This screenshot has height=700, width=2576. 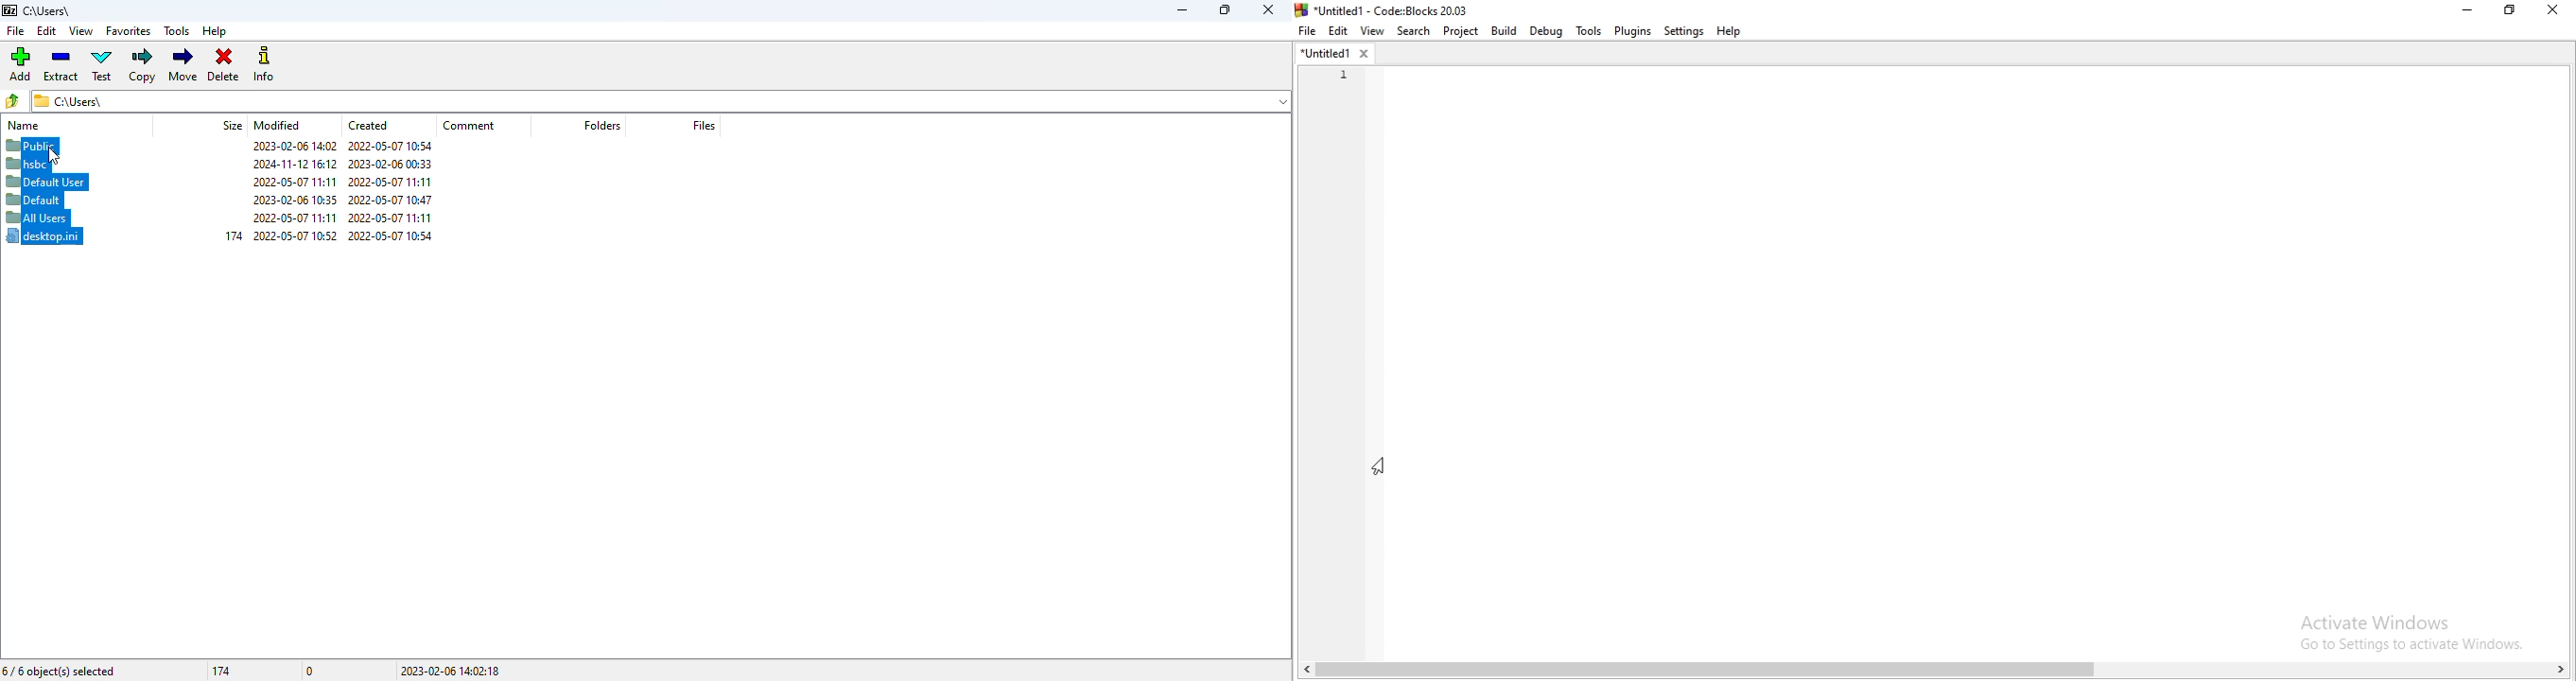 What do you see at coordinates (178, 30) in the screenshot?
I see `tools` at bounding box center [178, 30].